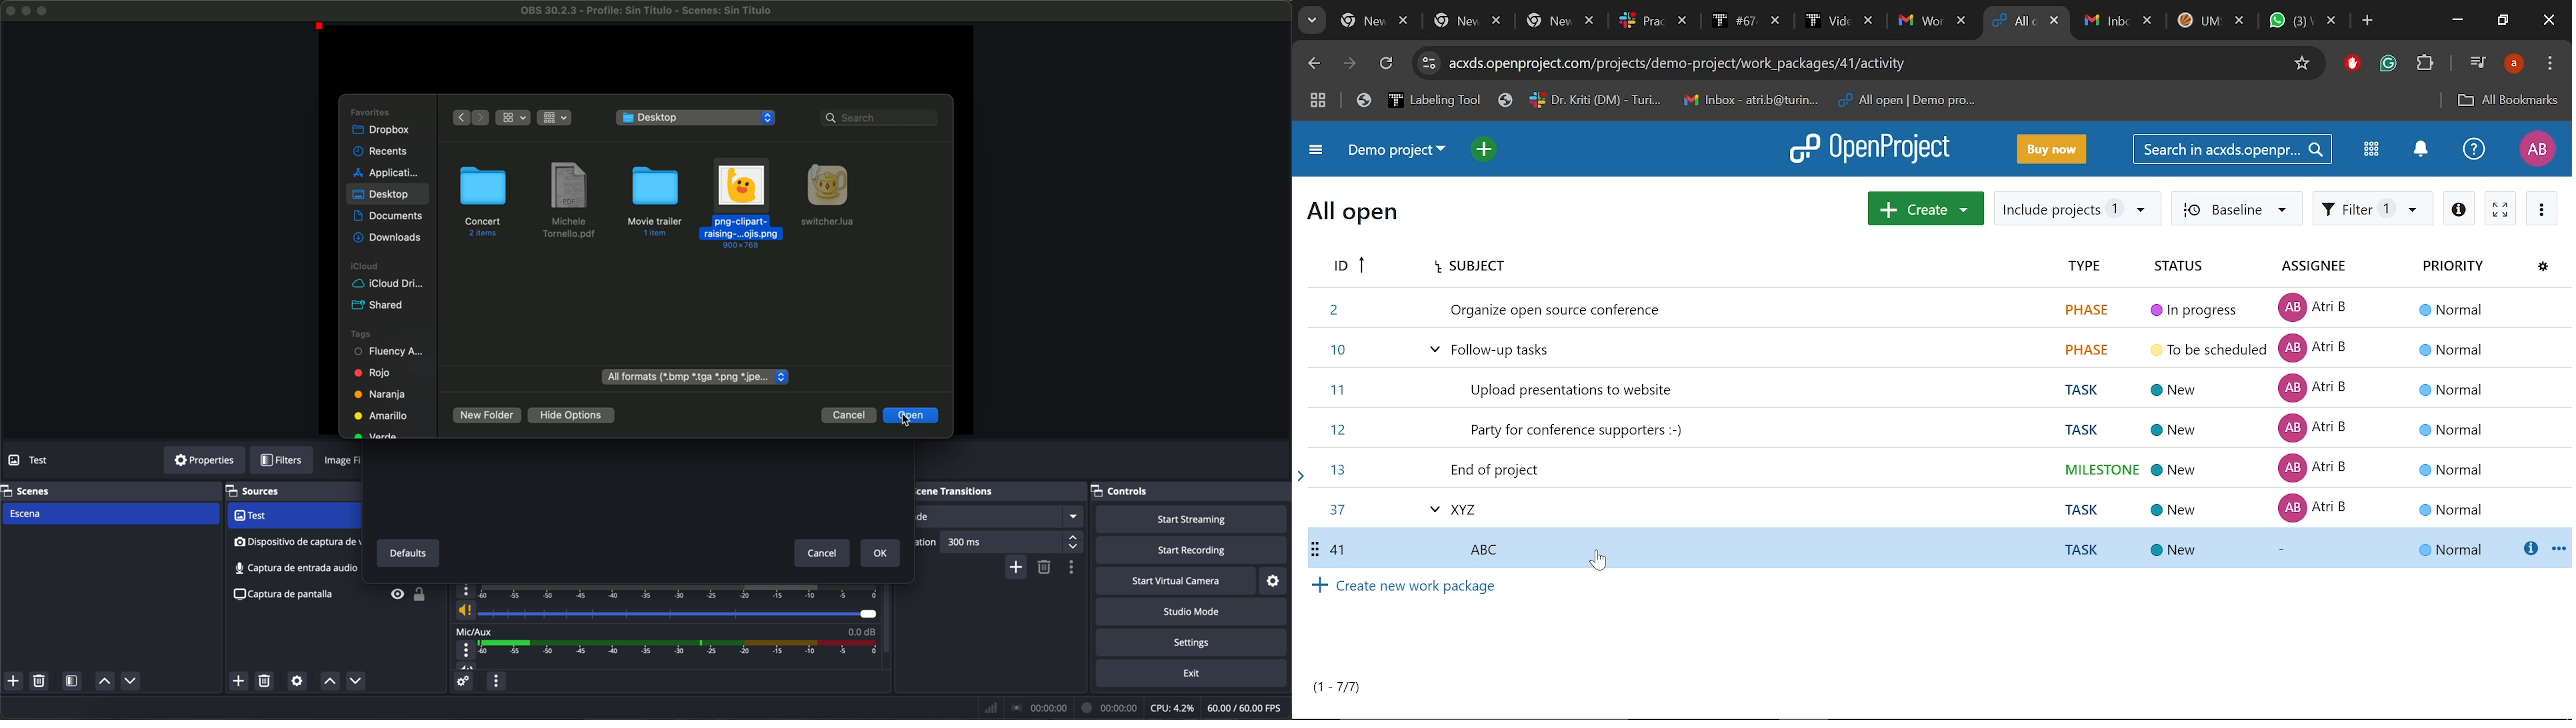  What do you see at coordinates (881, 118) in the screenshot?
I see `search bar` at bounding box center [881, 118].